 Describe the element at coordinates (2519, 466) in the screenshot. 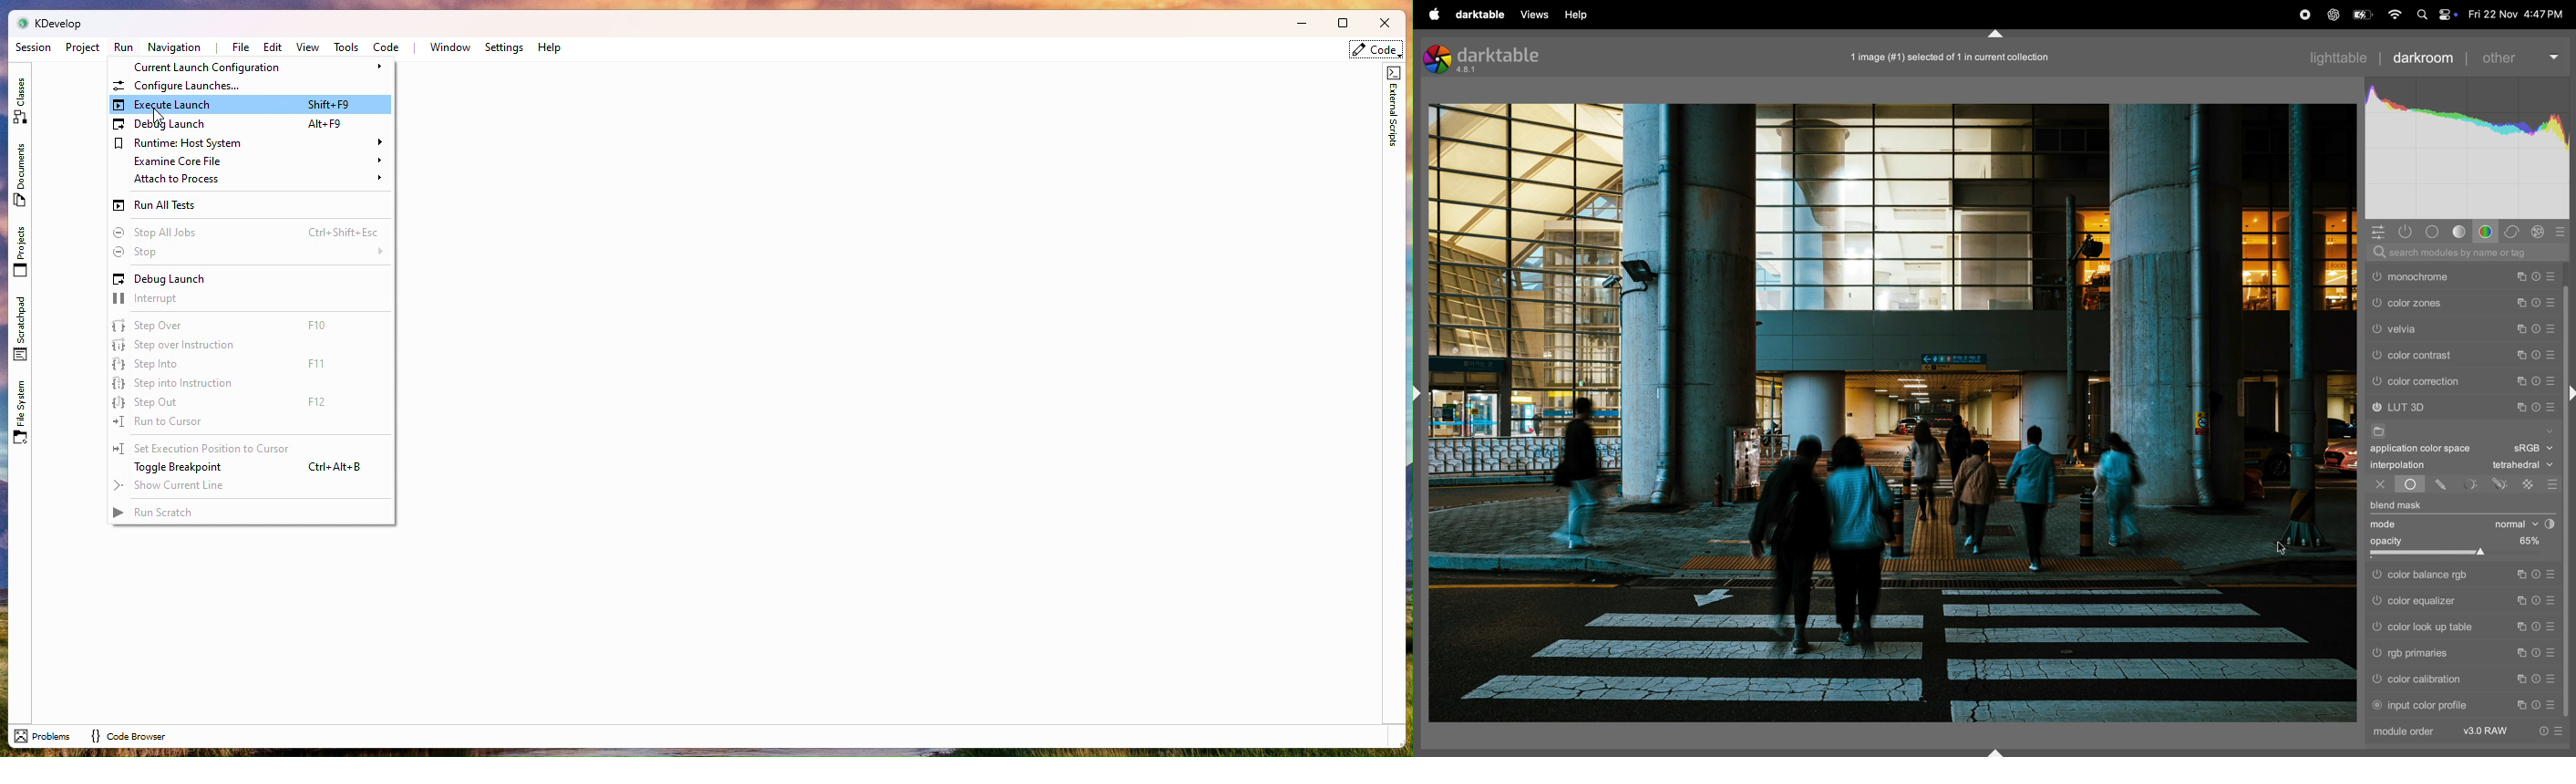

I see `tetraheral` at that location.